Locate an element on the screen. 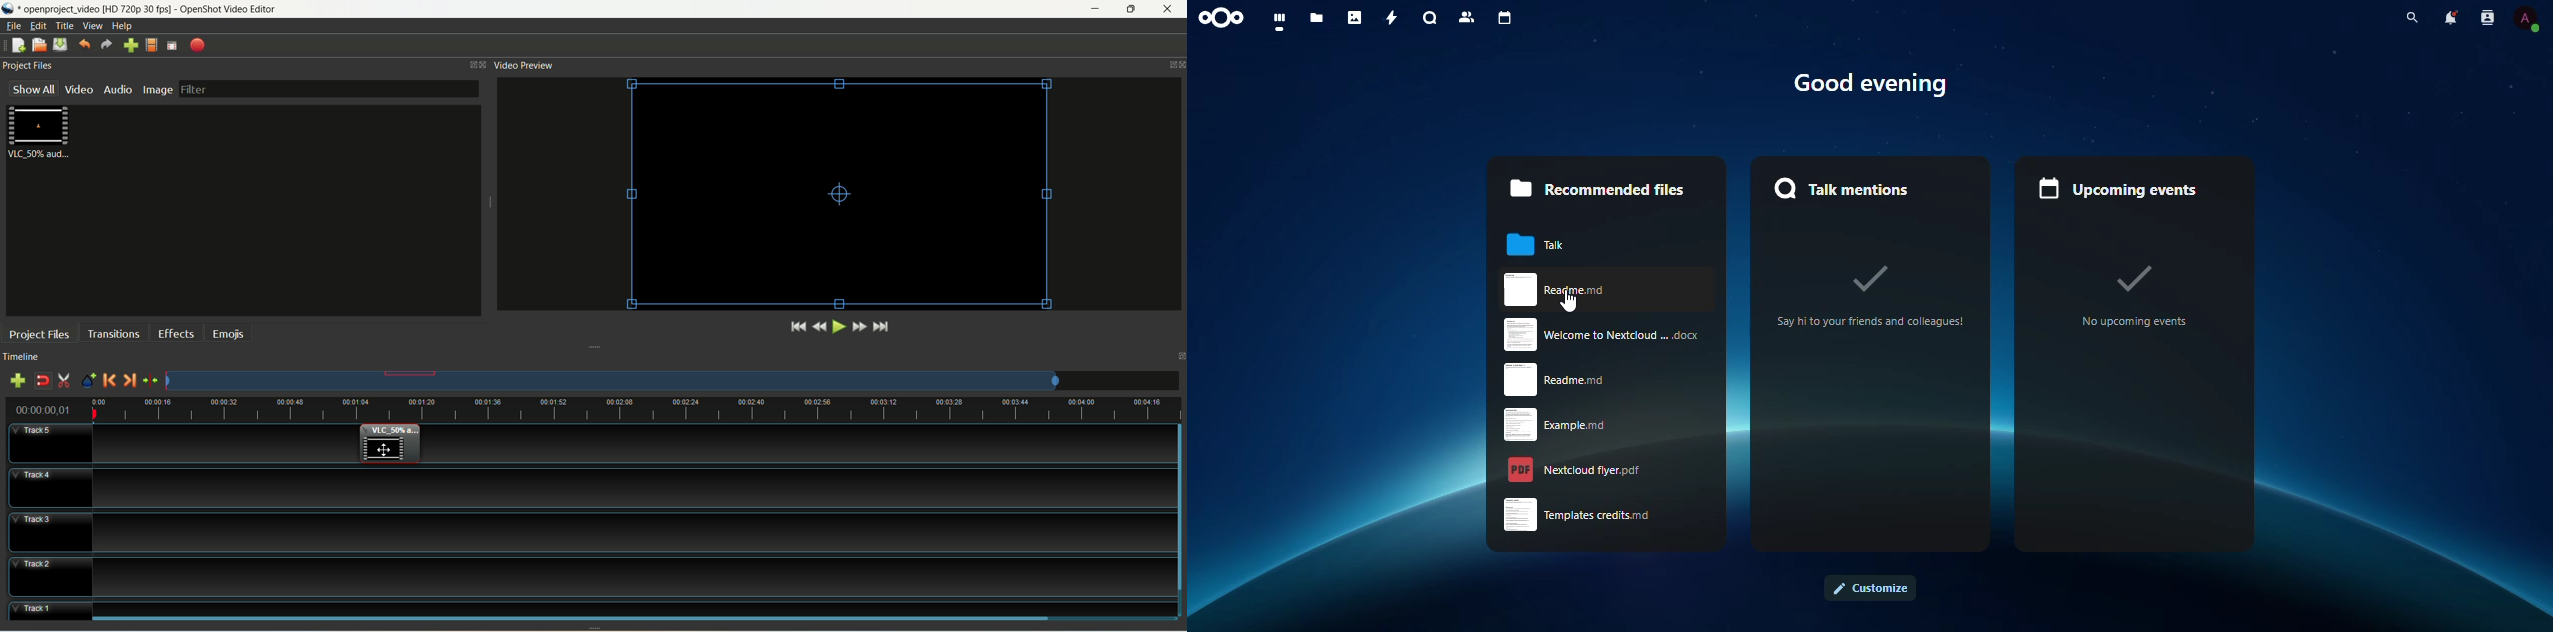 This screenshot has height=644, width=2576. video is located at coordinates (79, 91).